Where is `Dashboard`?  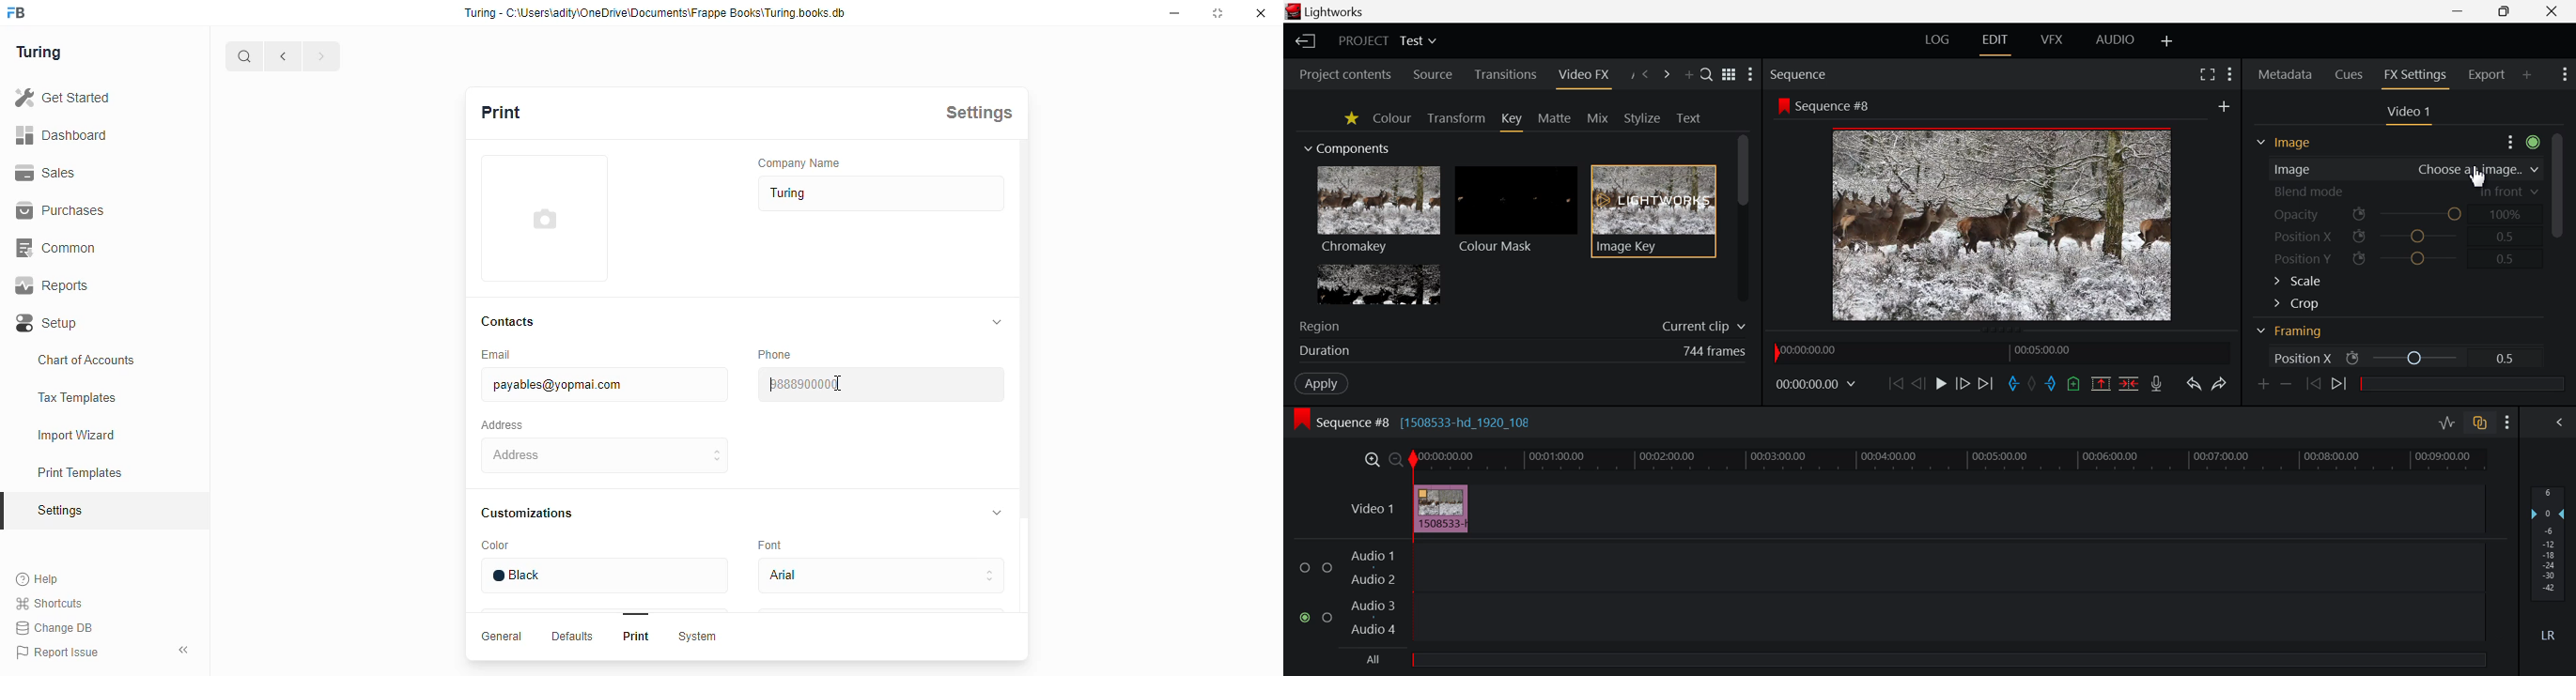 Dashboard is located at coordinates (98, 135).